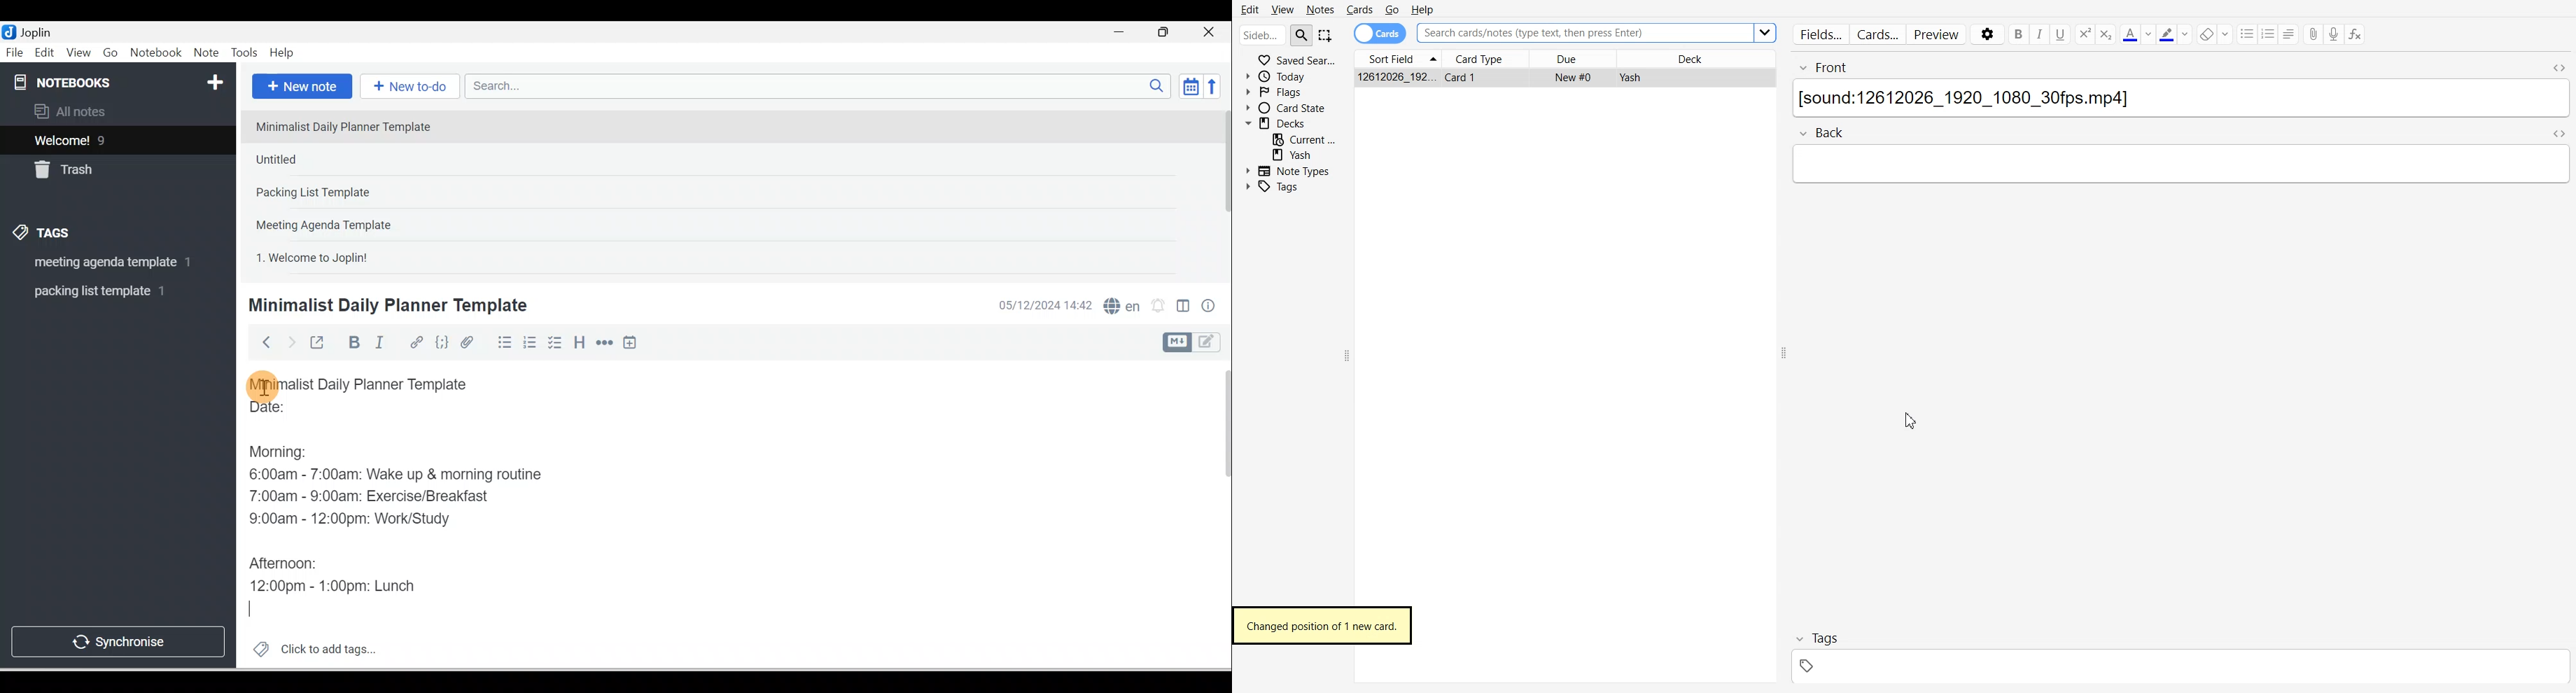 Image resolution: width=2576 pixels, height=700 pixels. What do you see at coordinates (39, 31) in the screenshot?
I see `Joplin` at bounding box center [39, 31].